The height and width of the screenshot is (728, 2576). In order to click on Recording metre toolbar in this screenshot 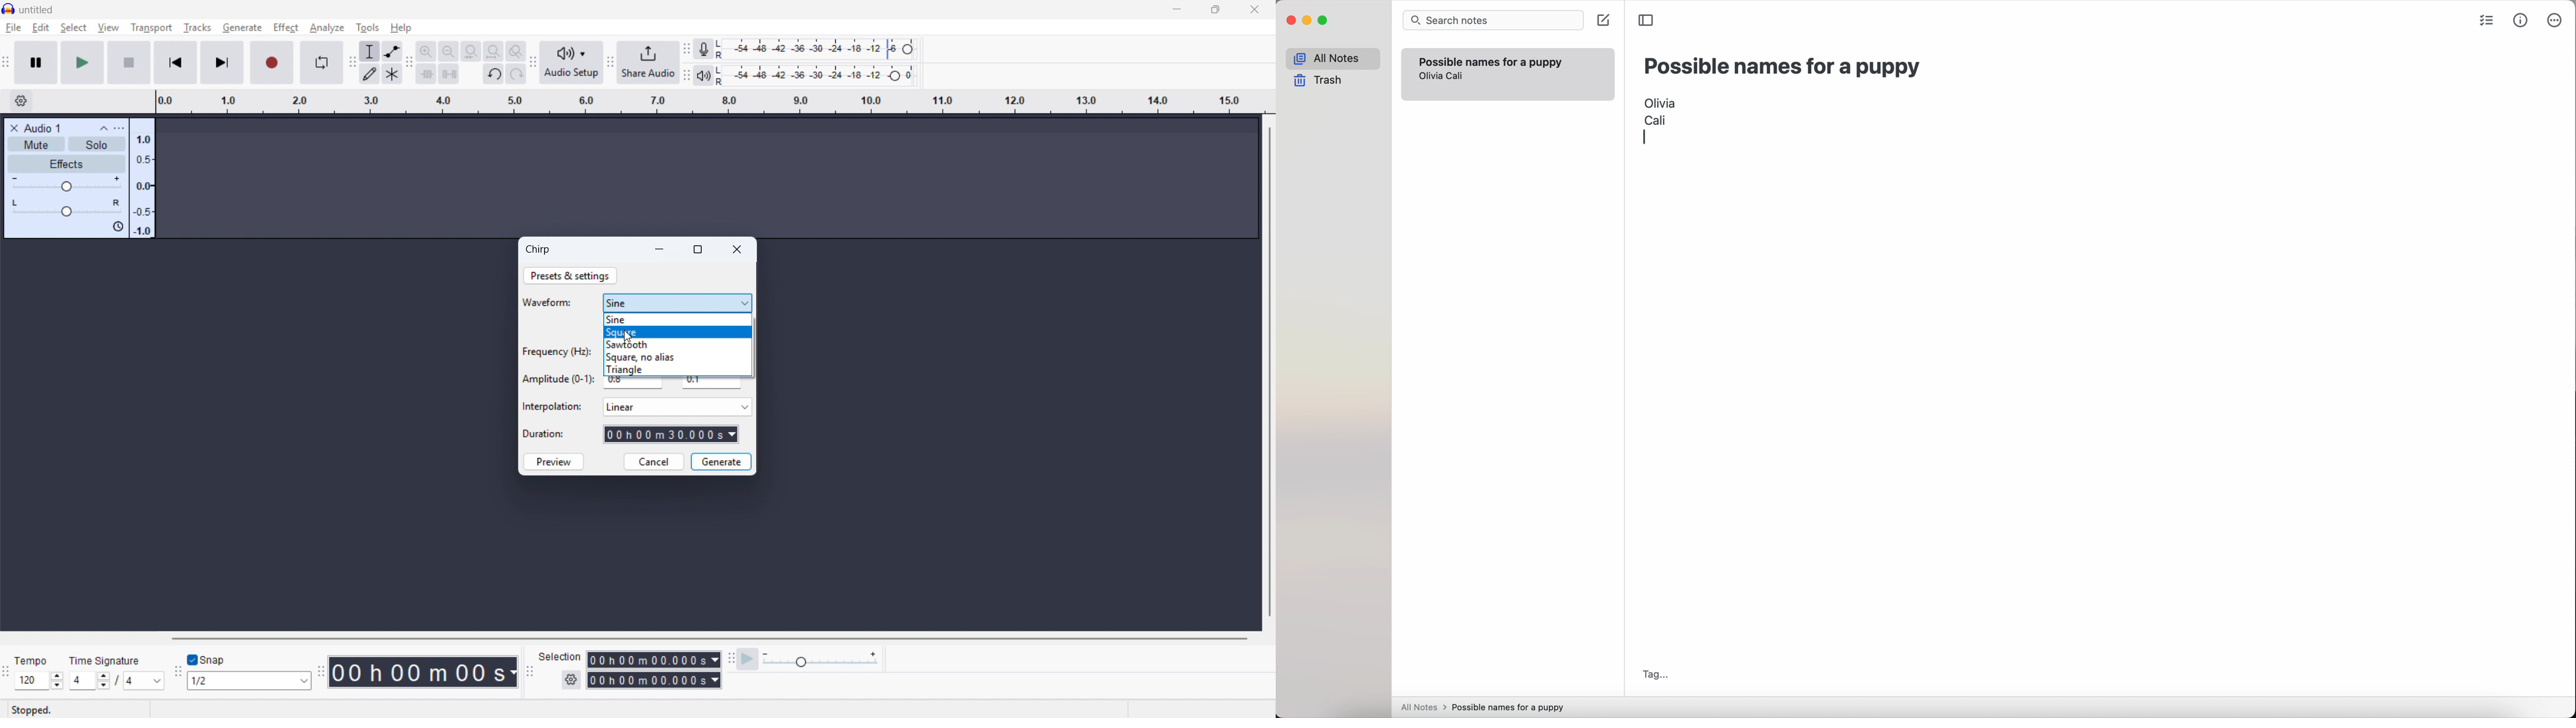, I will do `click(686, 49)`.